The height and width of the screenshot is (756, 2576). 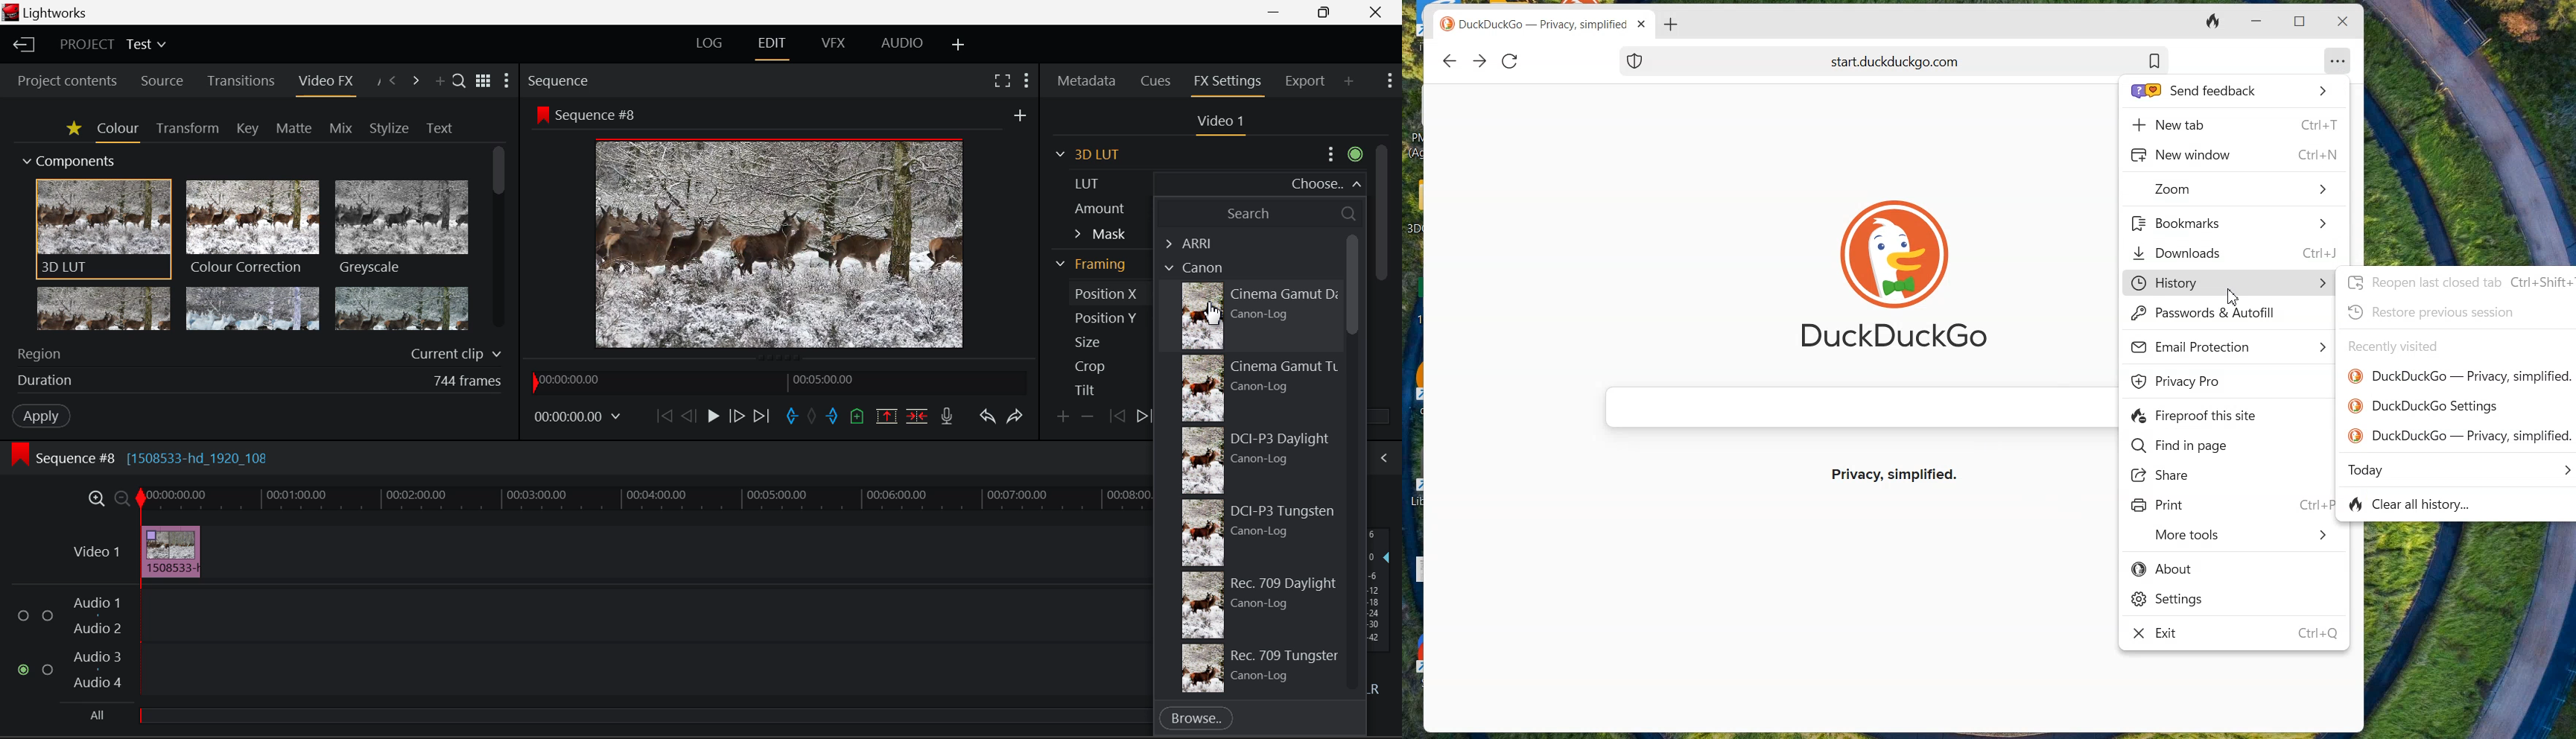 I want to click on Project Timeline Navigator, so click(x=777, y=383).